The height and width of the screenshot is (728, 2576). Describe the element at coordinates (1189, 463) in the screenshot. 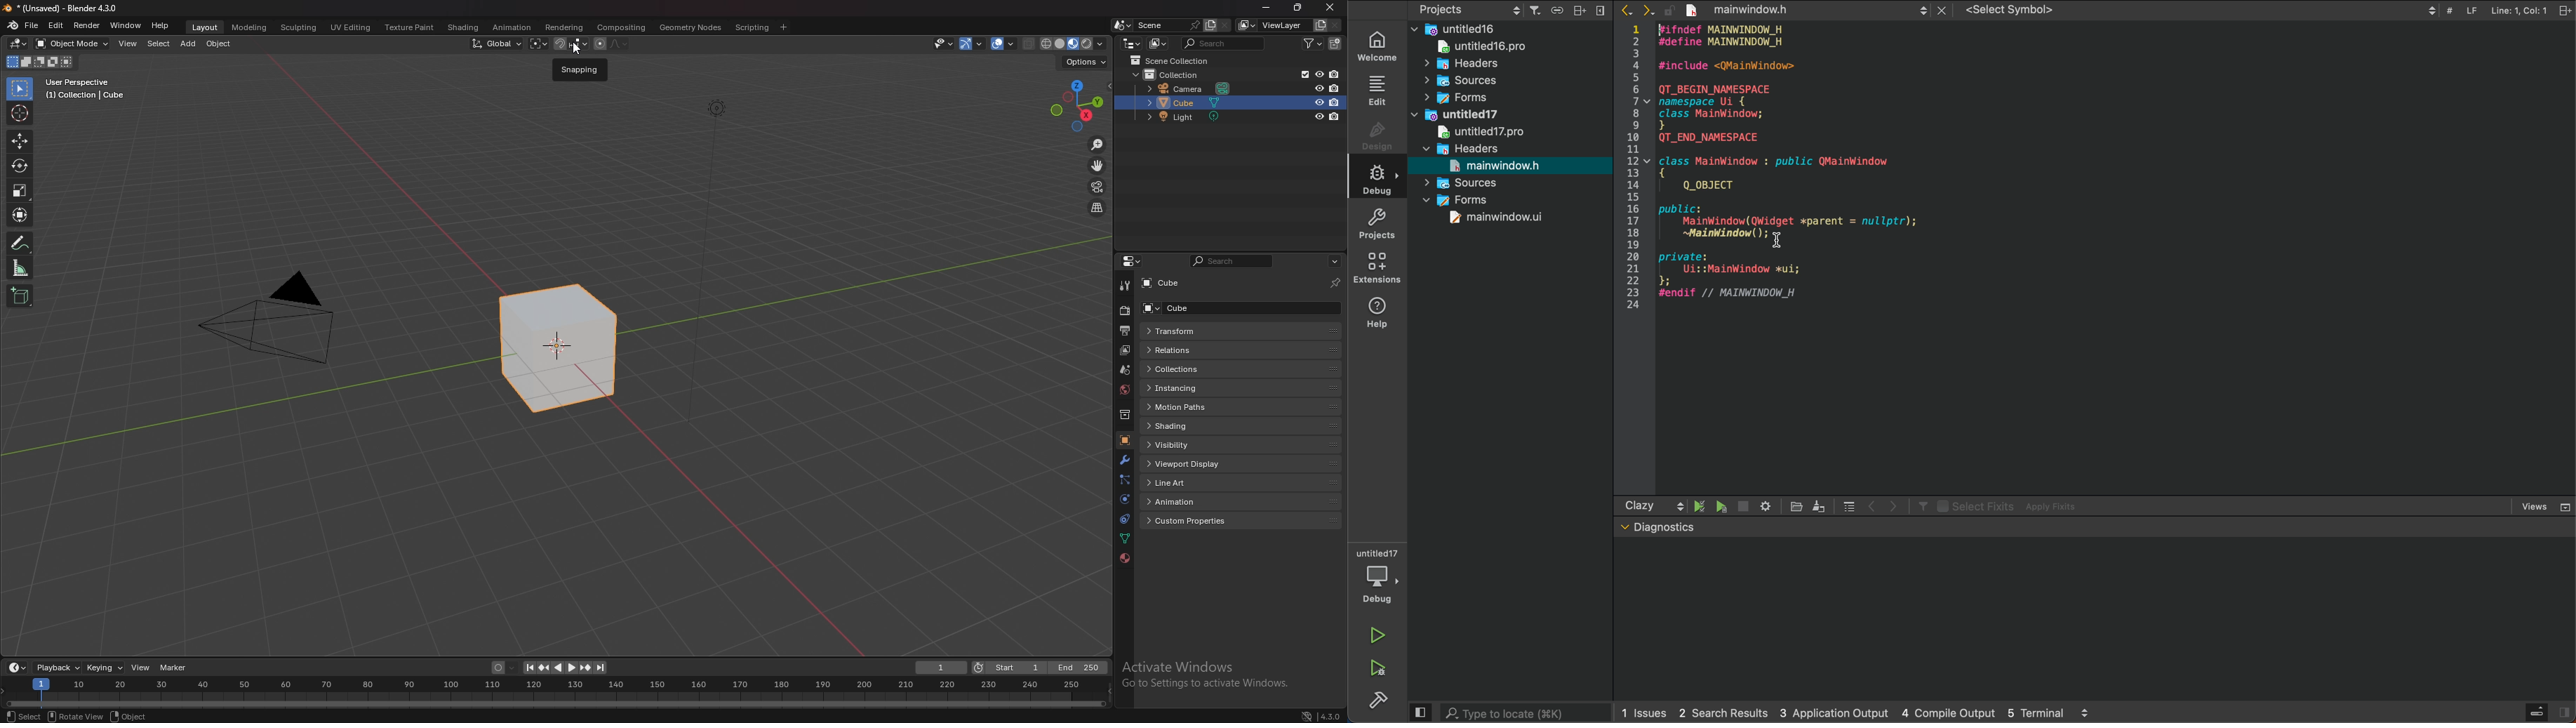

I see `viewport display` at that location.